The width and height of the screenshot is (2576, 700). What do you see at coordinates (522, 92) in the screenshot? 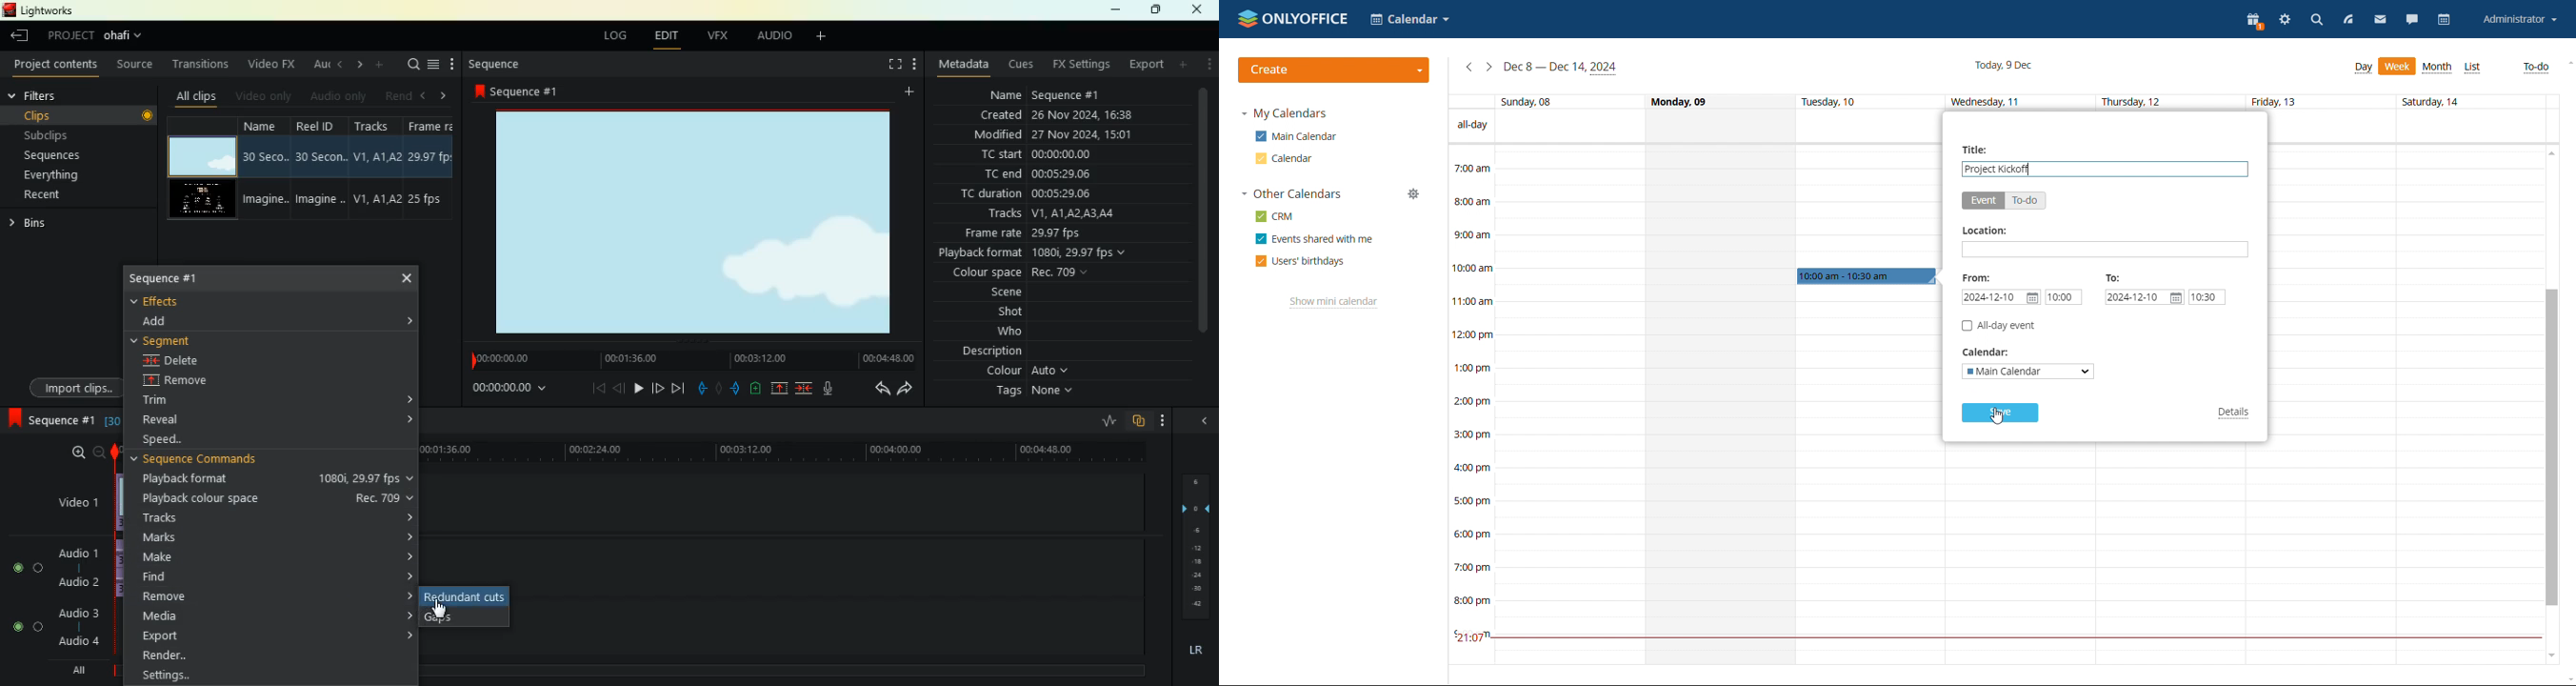
I see `sequence` at bounding box center [522, 92].